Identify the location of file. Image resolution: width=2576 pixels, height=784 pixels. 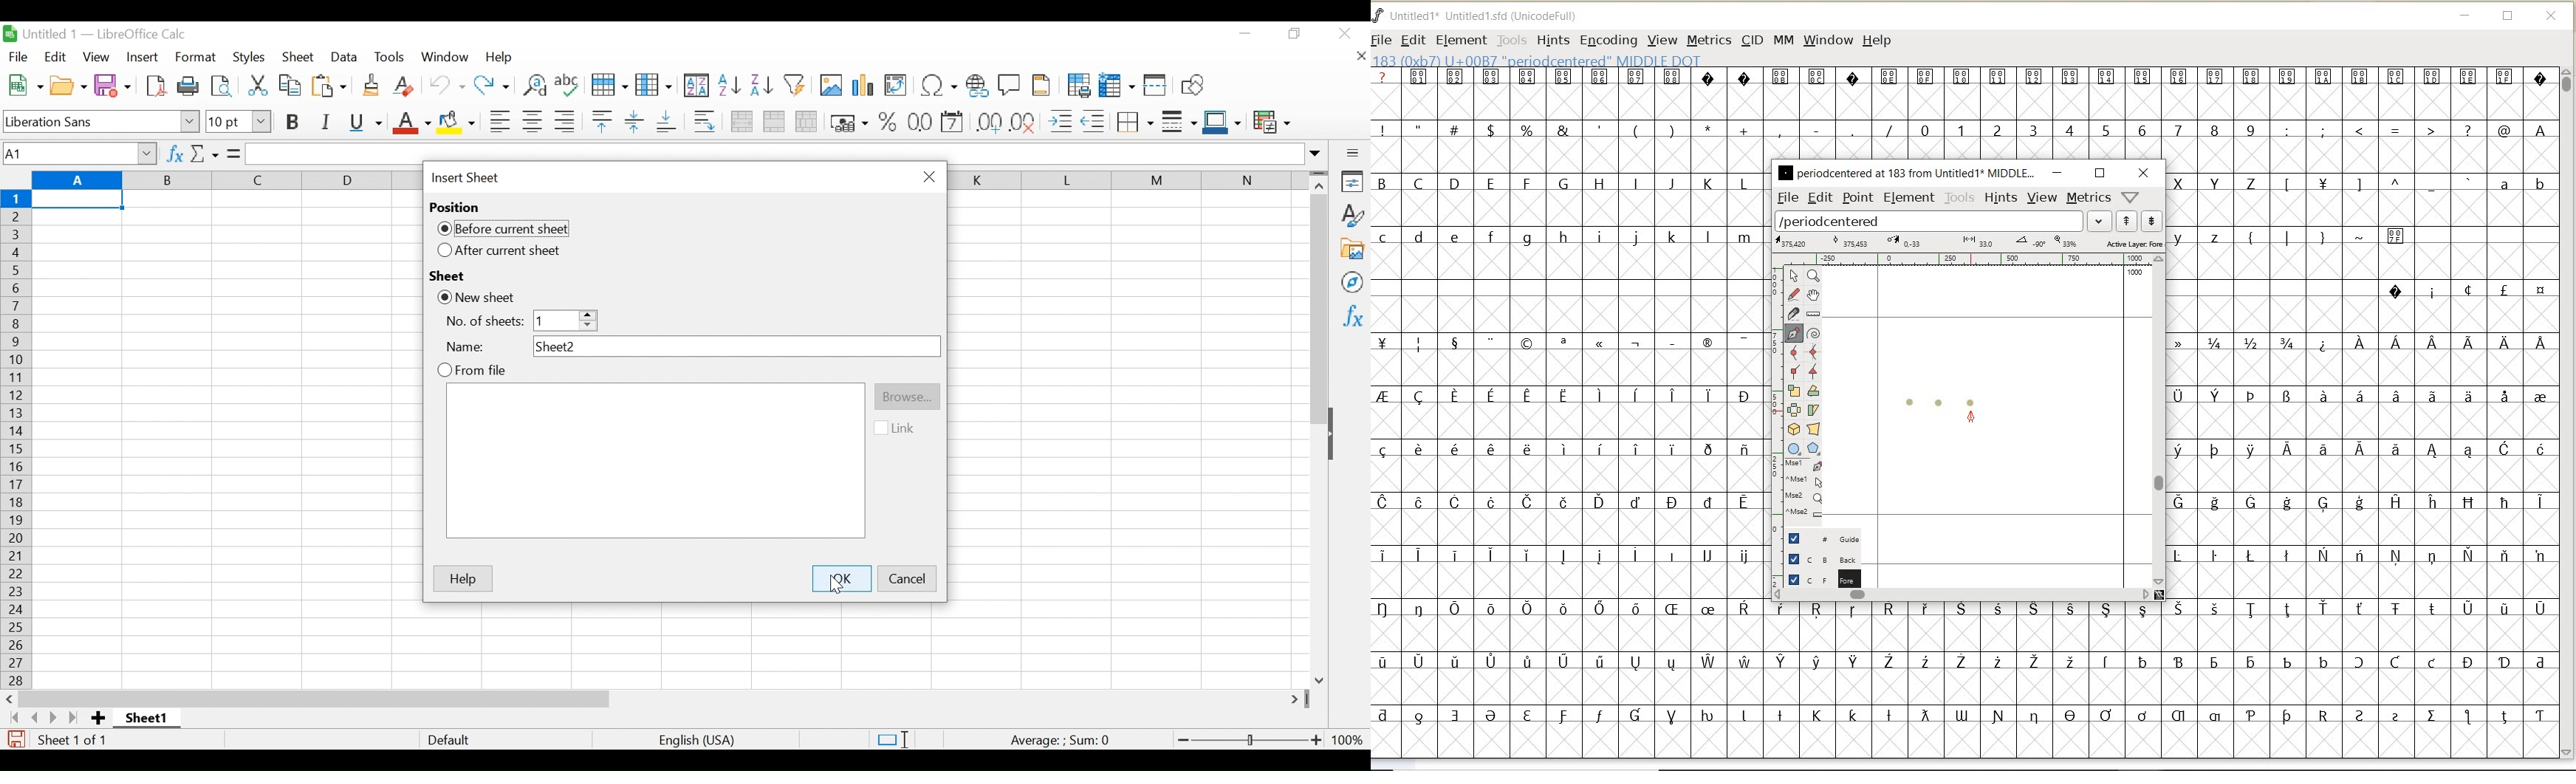
(1786, 198).